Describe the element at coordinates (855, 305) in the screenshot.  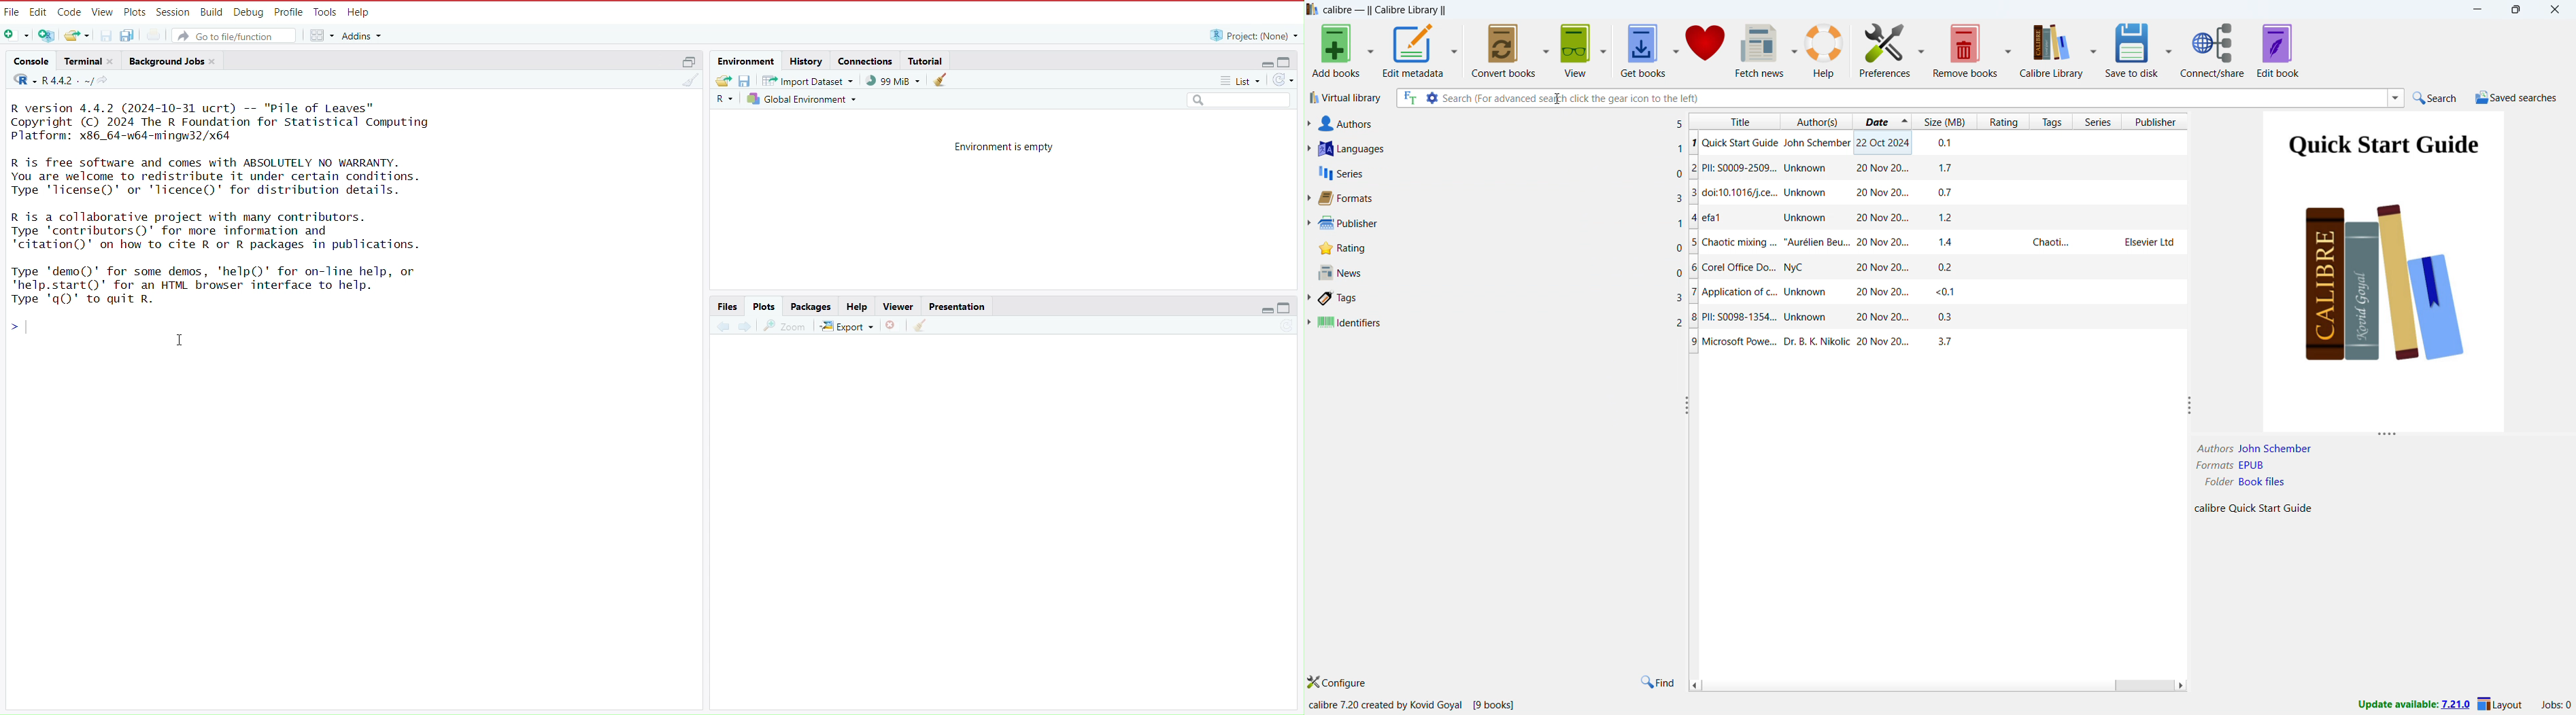
I see `help` at that location.